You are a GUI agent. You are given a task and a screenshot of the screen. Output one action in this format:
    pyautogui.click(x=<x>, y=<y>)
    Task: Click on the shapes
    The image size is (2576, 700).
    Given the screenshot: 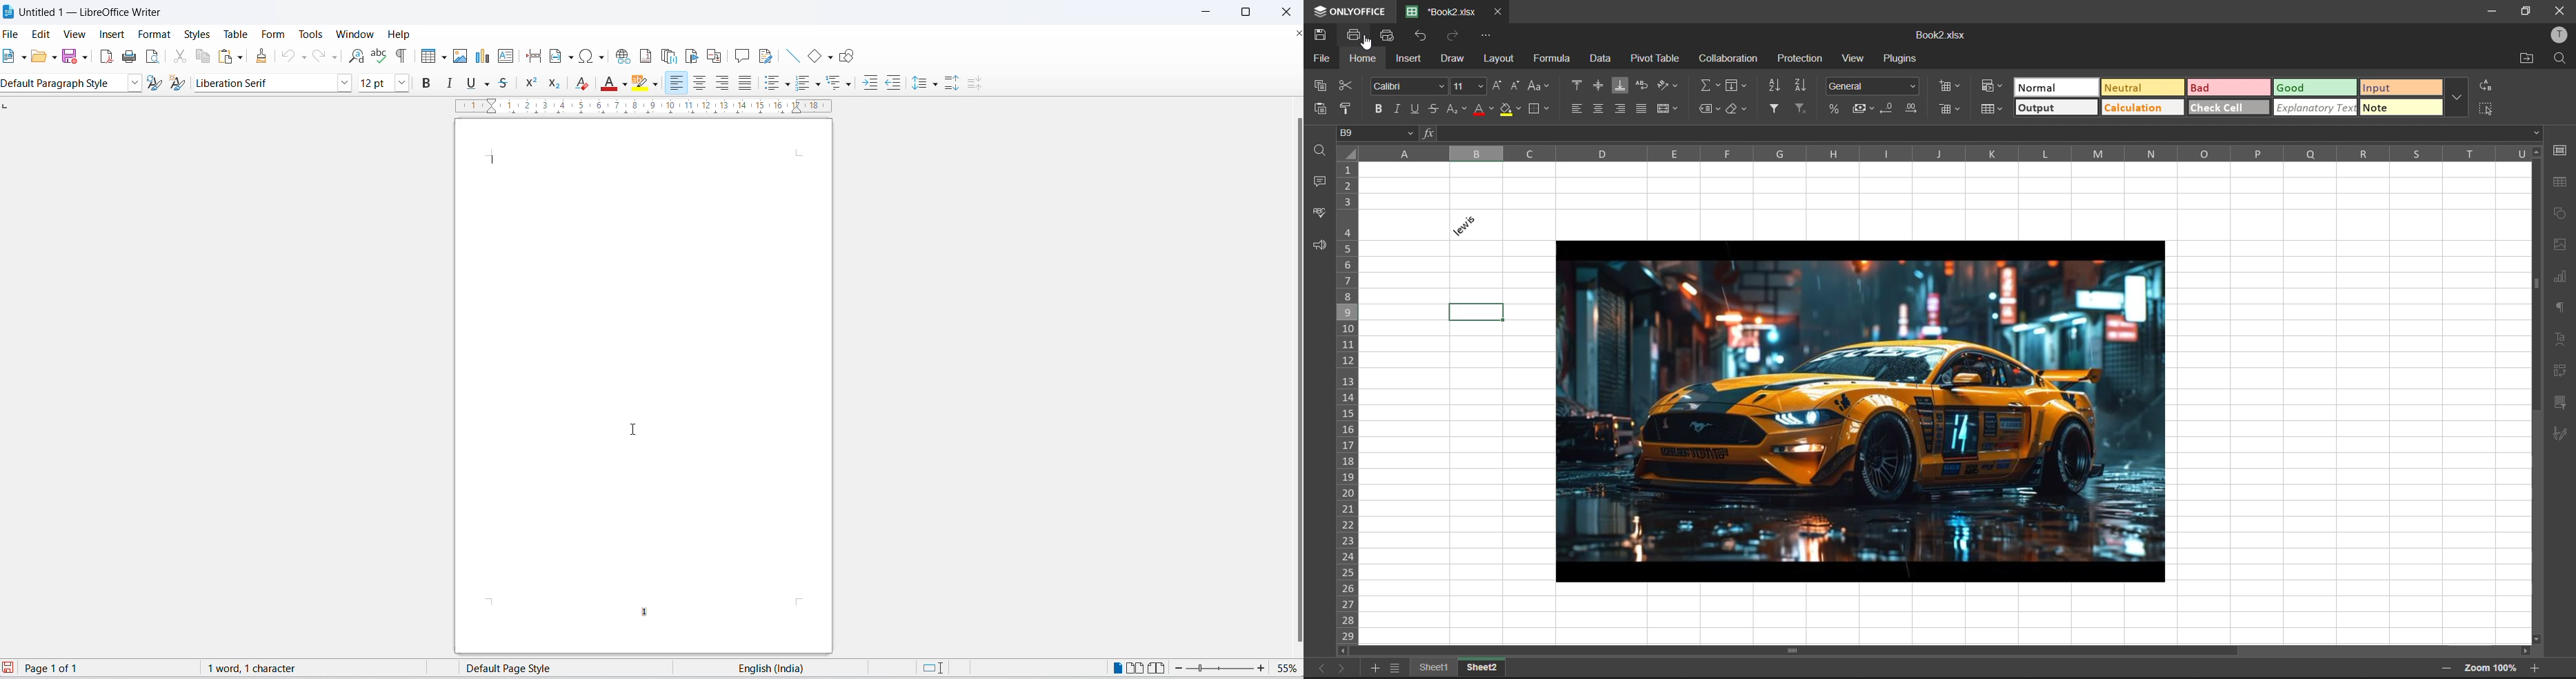 What is the action you would take?
    pyautogui.click(x=2563, y=214)
    